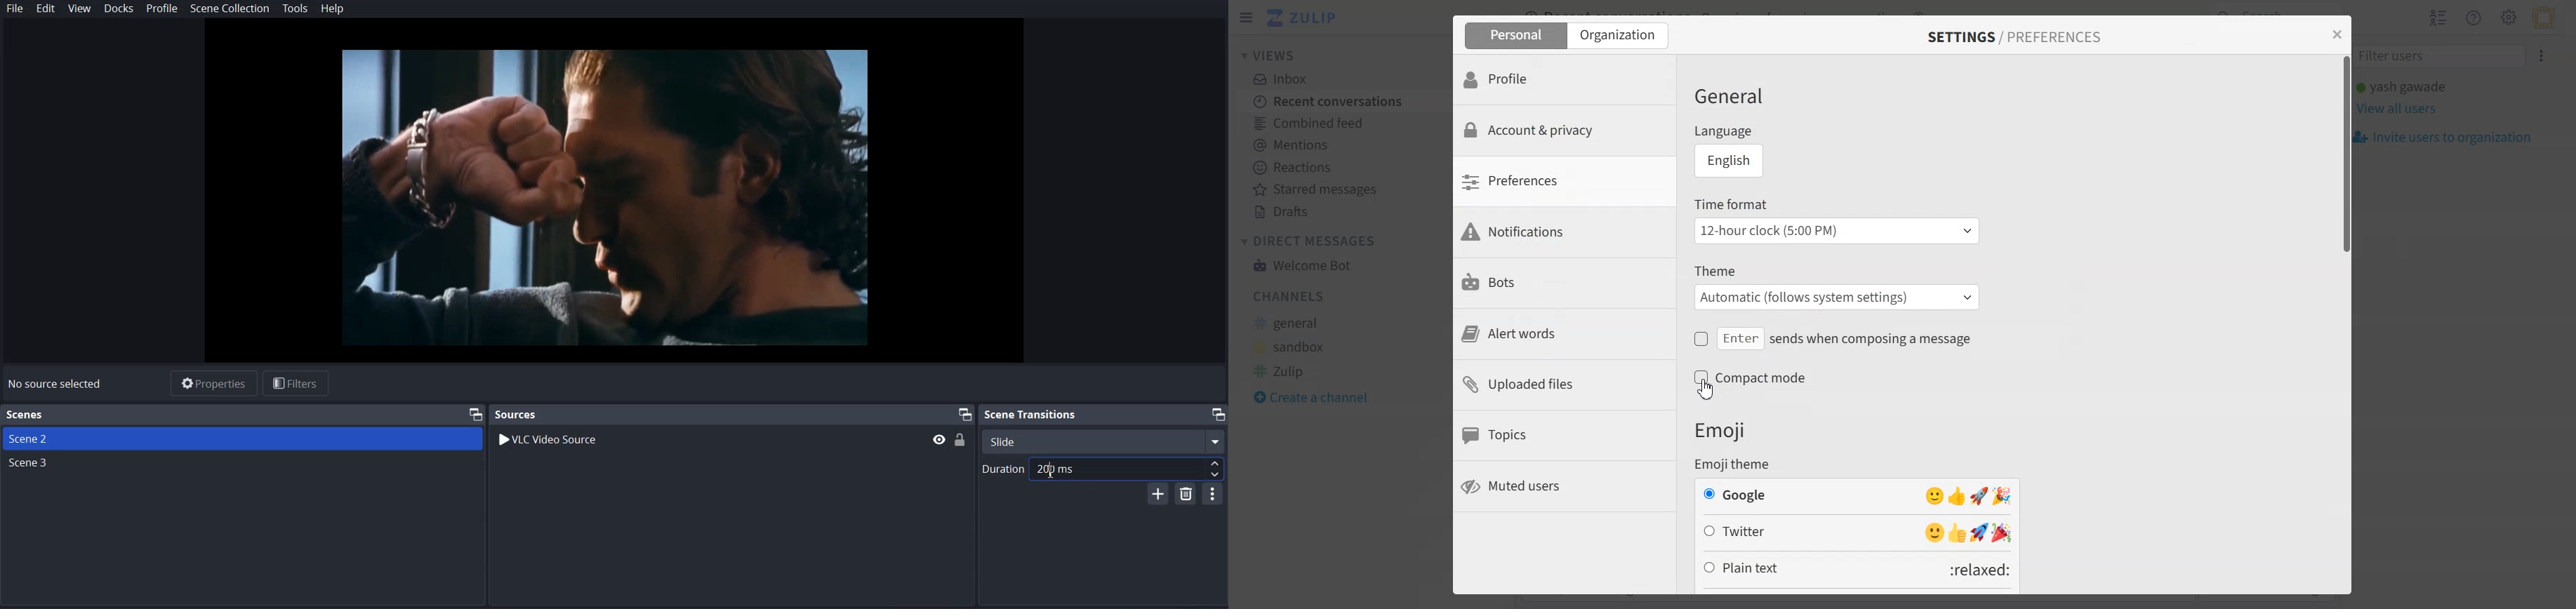 The image size is (2576, 616). I want to click on View, so click(79, 9).